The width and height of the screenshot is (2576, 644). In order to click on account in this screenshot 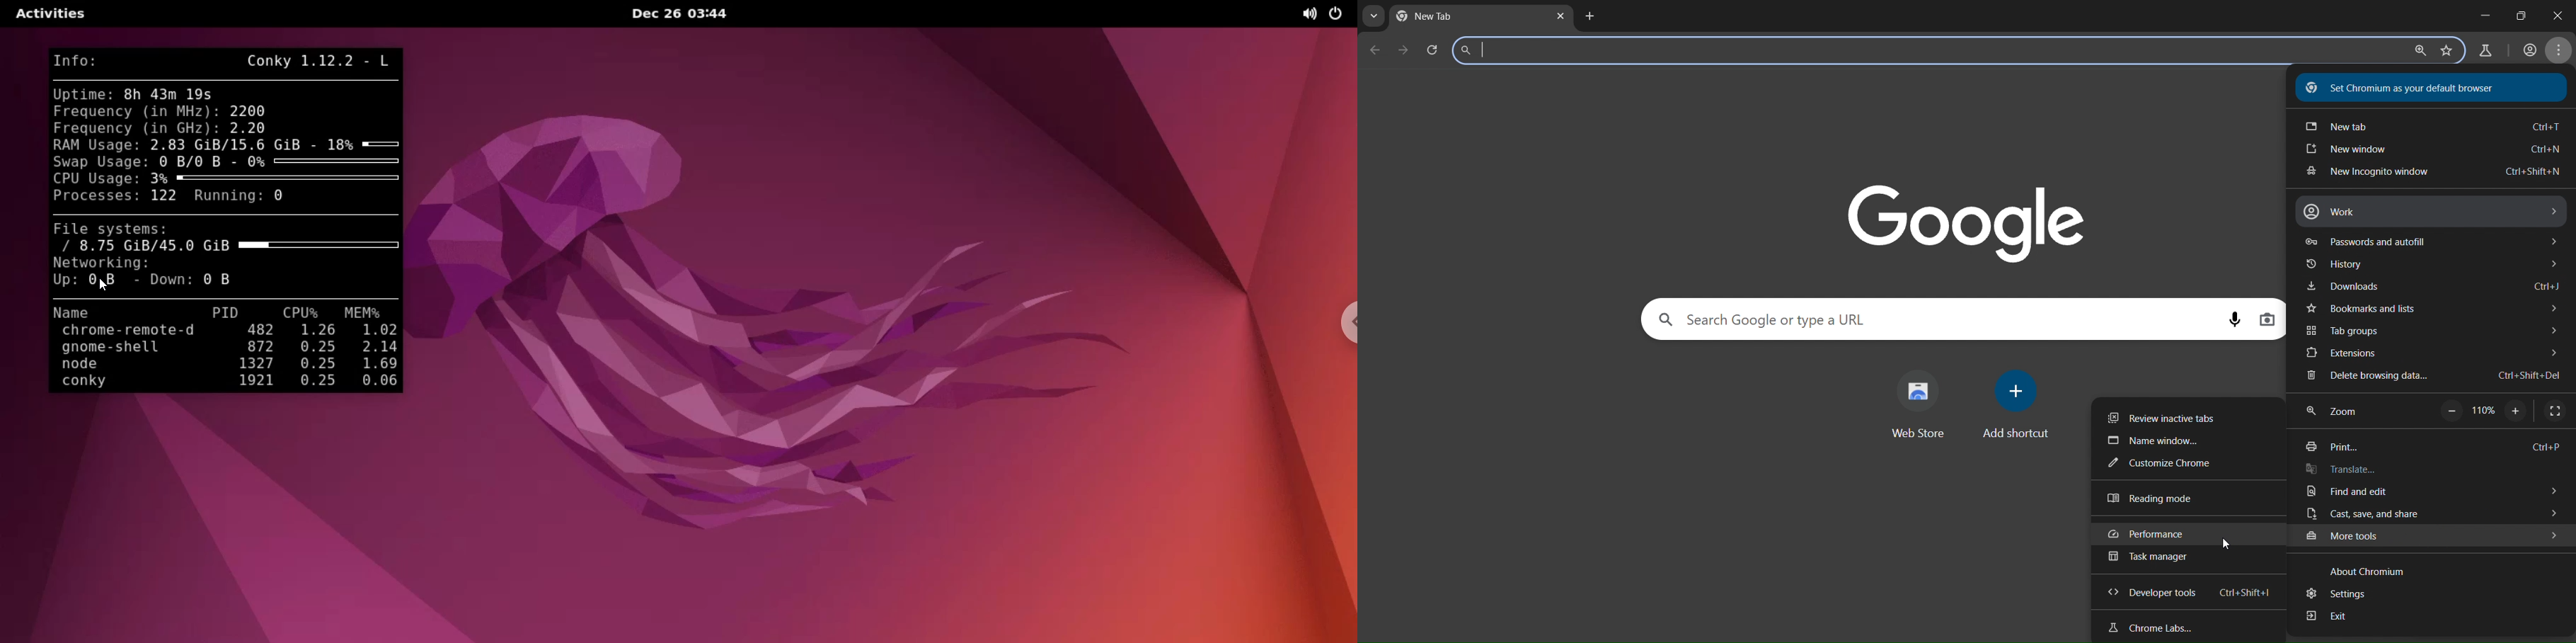, I will do `click(2528, 51)`.